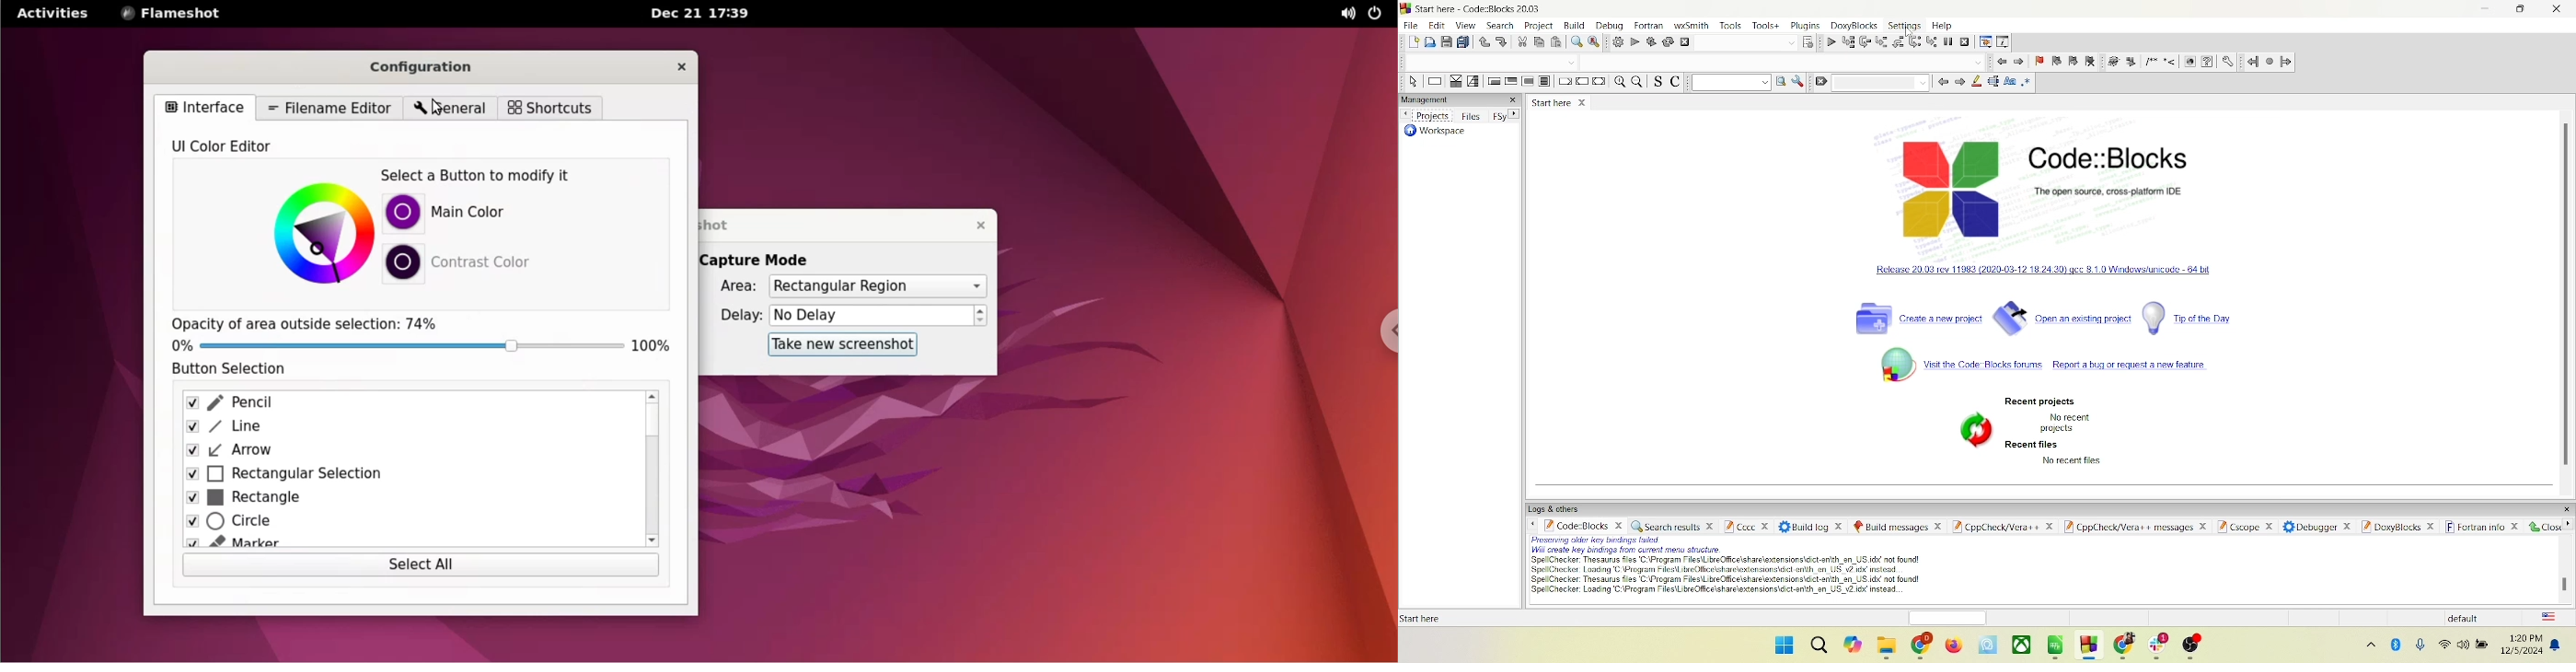  Describe the element at coordinates (1434, 80) in the screenshot. I see `instruction` at that location.